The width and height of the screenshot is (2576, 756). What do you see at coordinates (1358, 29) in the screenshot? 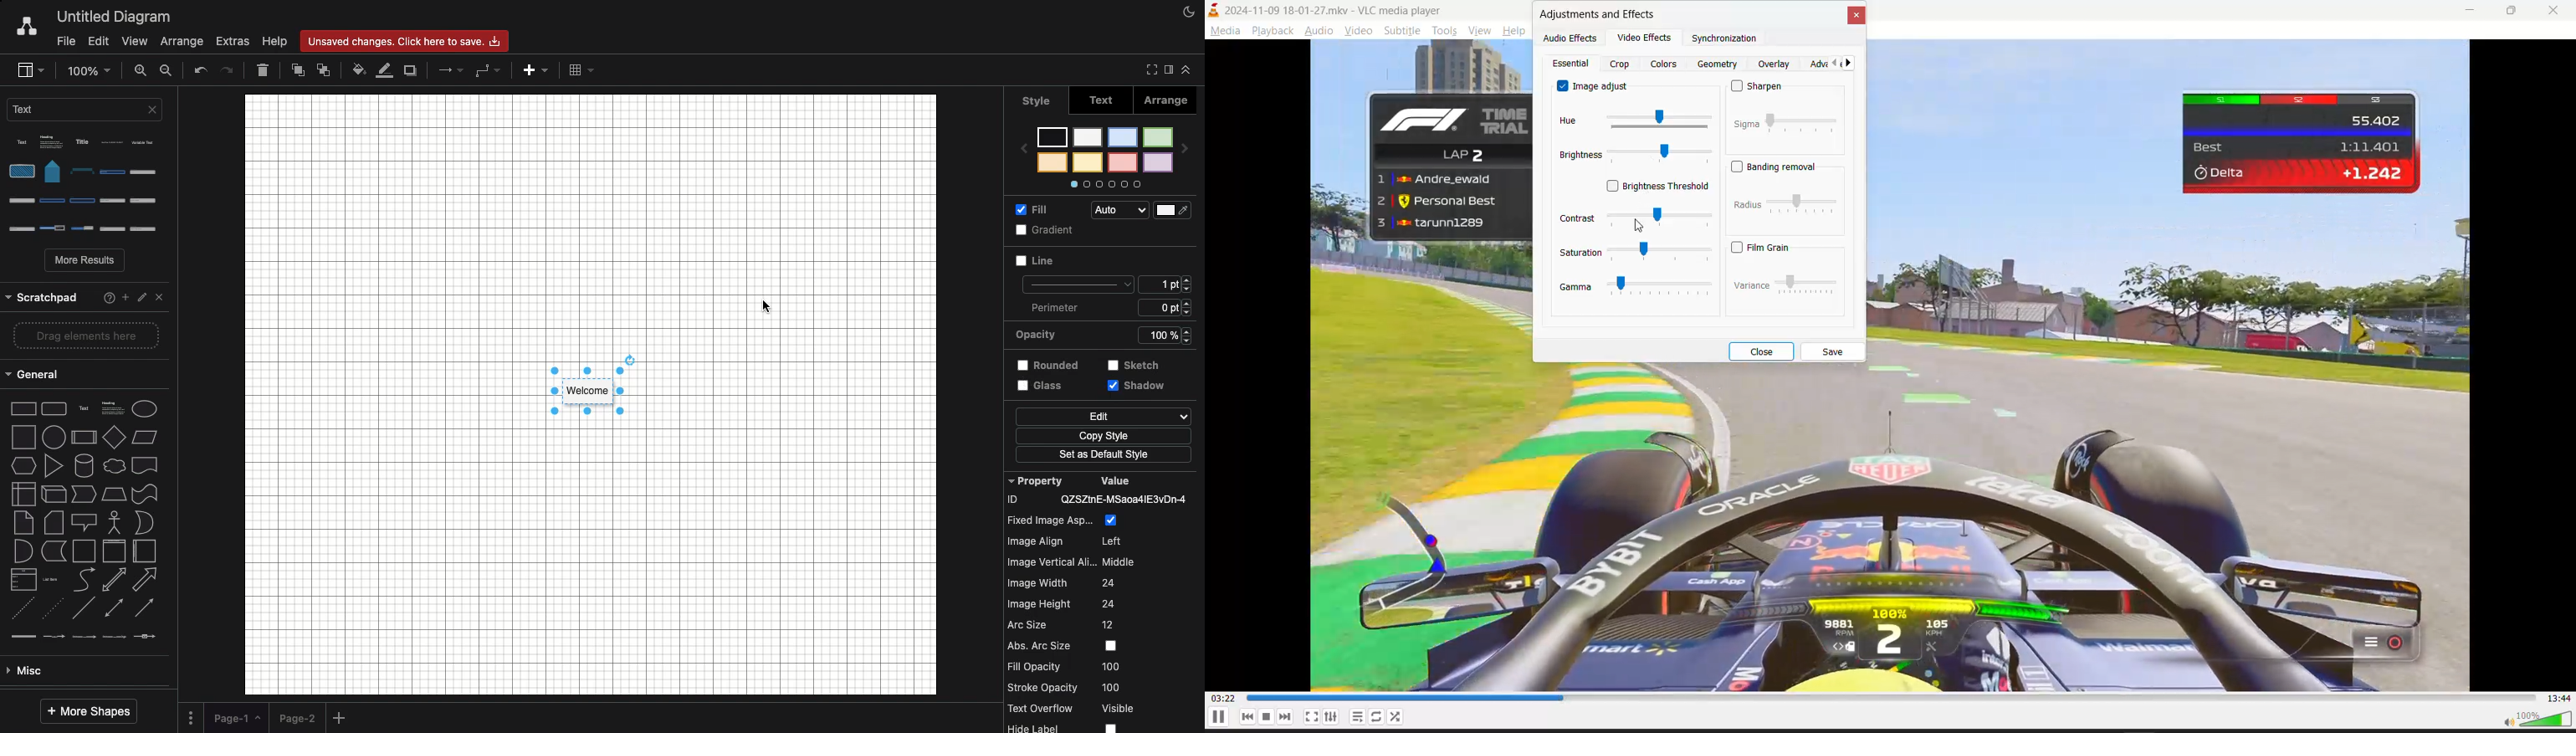
I see `video` at bounding box center [1358, 29].